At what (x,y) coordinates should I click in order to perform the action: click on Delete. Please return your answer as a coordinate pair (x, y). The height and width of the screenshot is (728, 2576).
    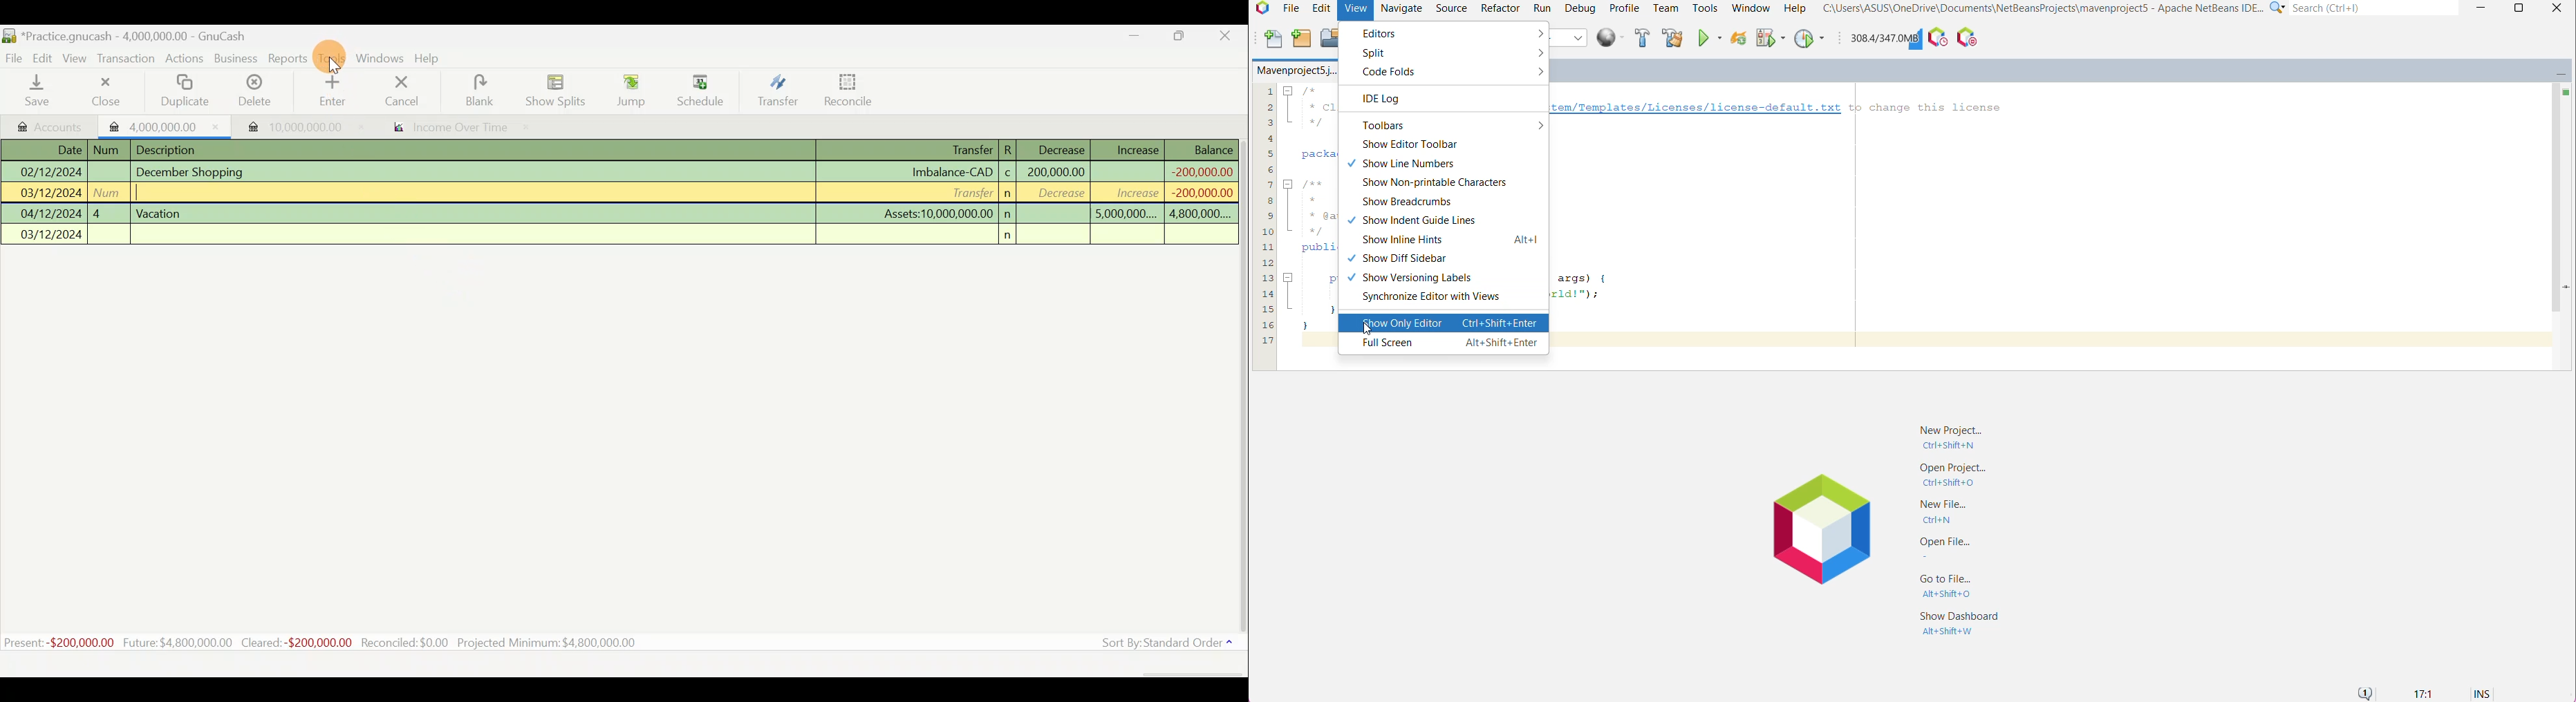
    Looking at the image, I should click on (256, 91).